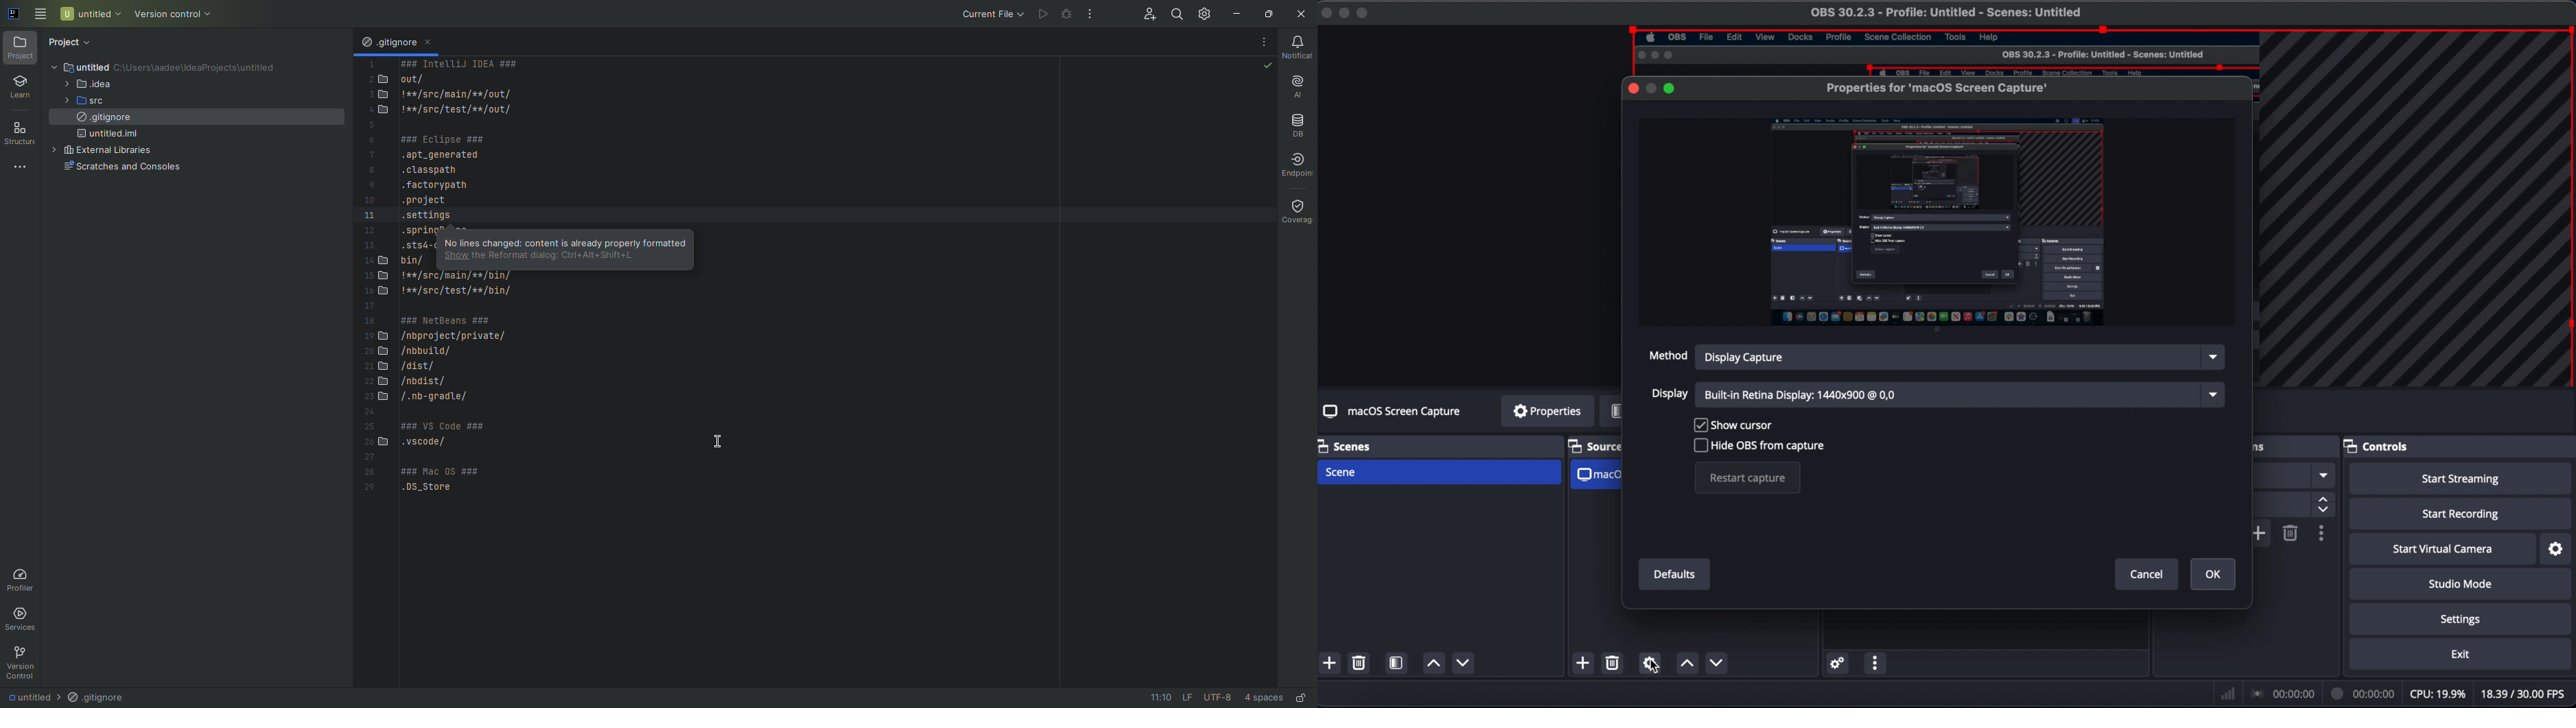 The width and height of the screenshot is (2576, 728). I want to click on Updates and Settings, so click(1203, 11).